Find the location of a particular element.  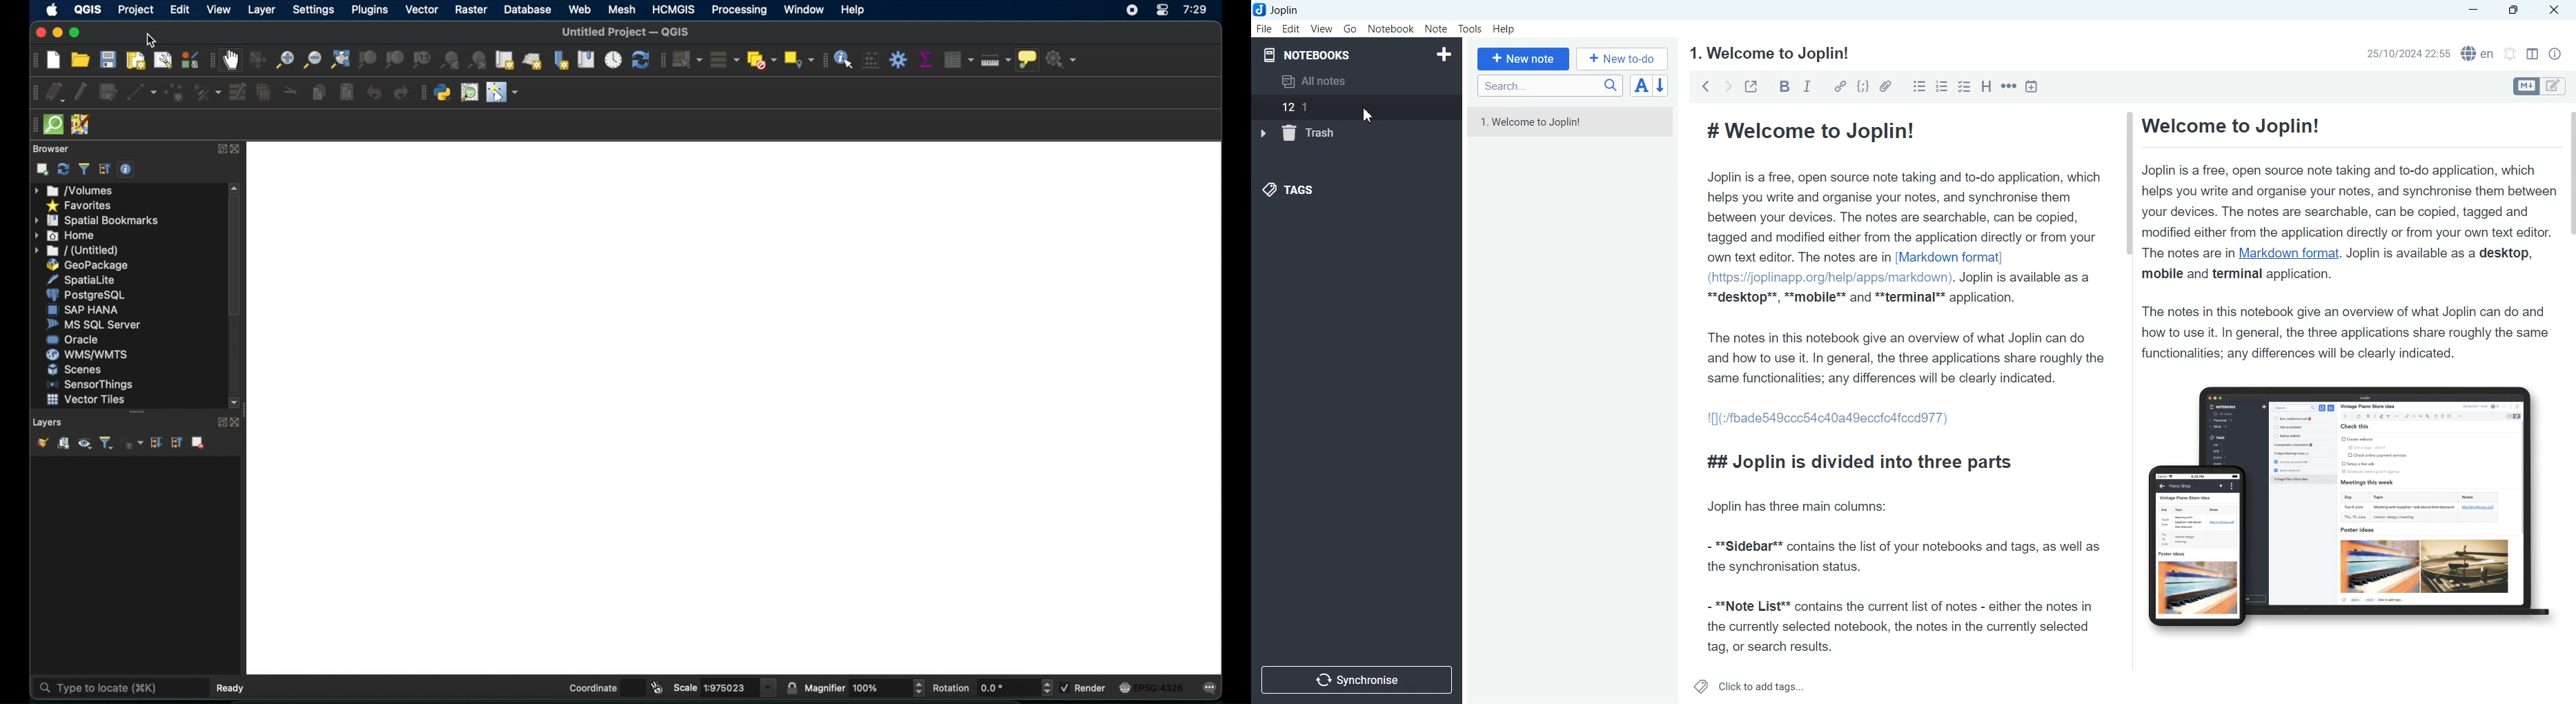

processing is located at coordinates (738, 9).